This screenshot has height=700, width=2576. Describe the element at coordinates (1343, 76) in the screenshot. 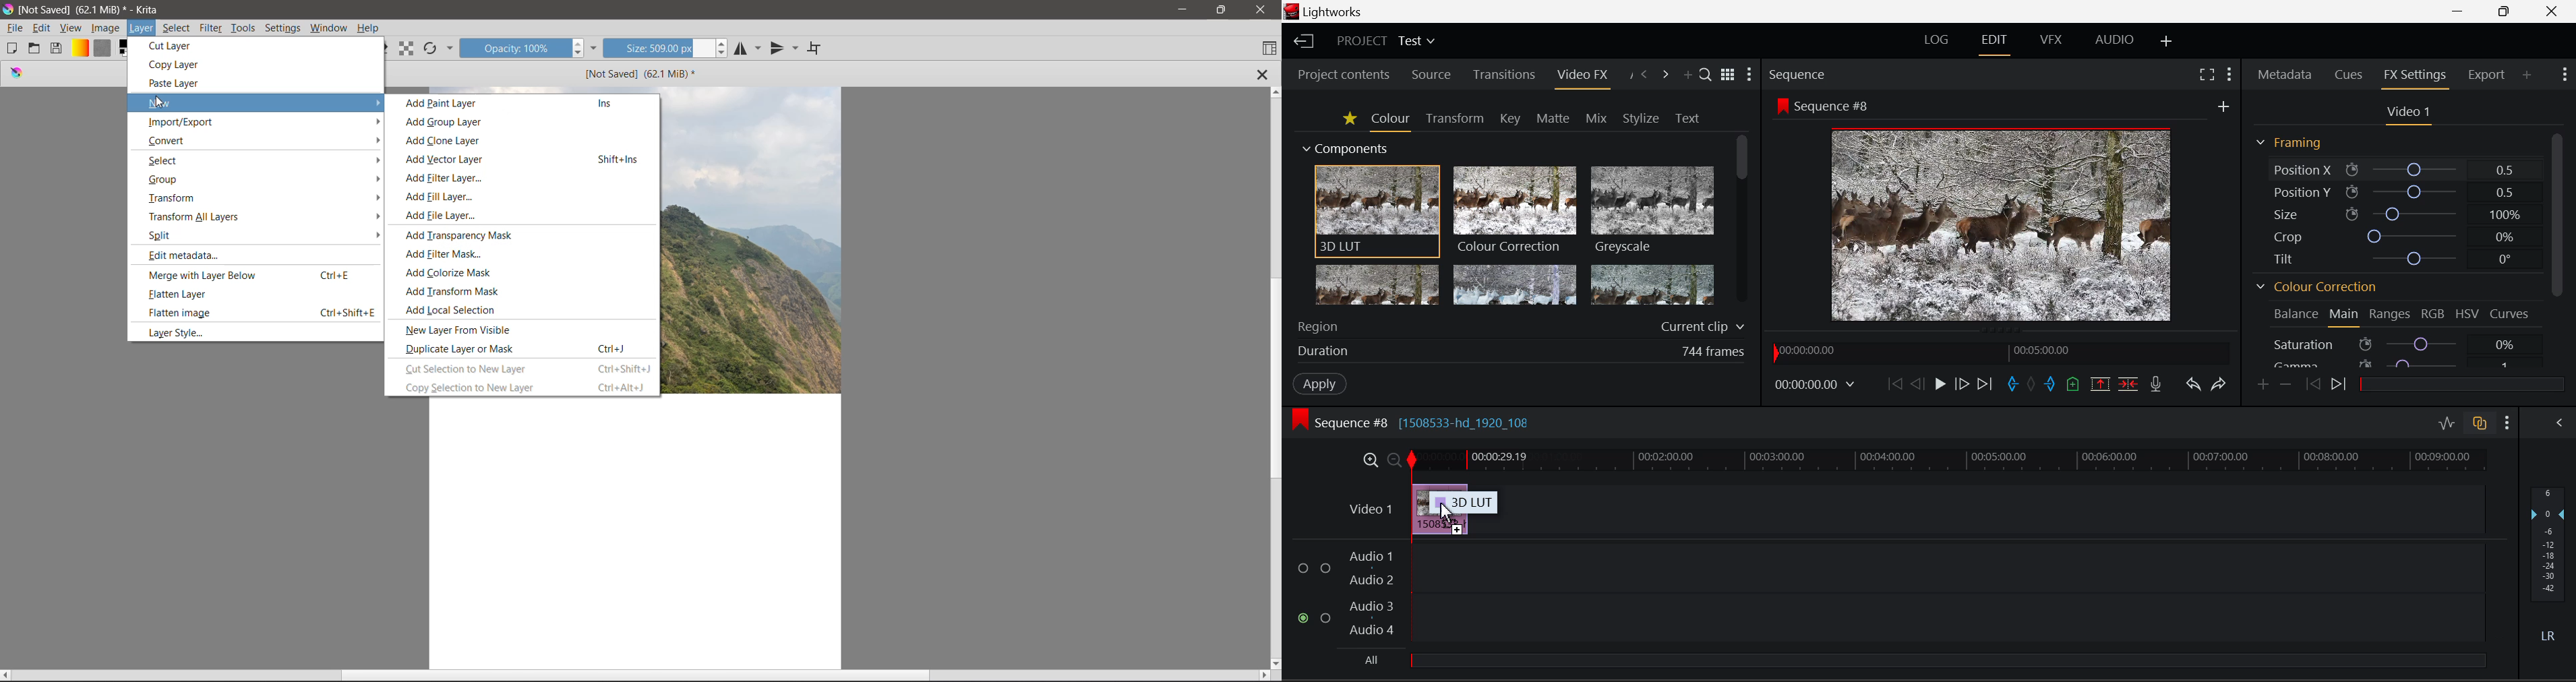

I see `Project contents` at that location.